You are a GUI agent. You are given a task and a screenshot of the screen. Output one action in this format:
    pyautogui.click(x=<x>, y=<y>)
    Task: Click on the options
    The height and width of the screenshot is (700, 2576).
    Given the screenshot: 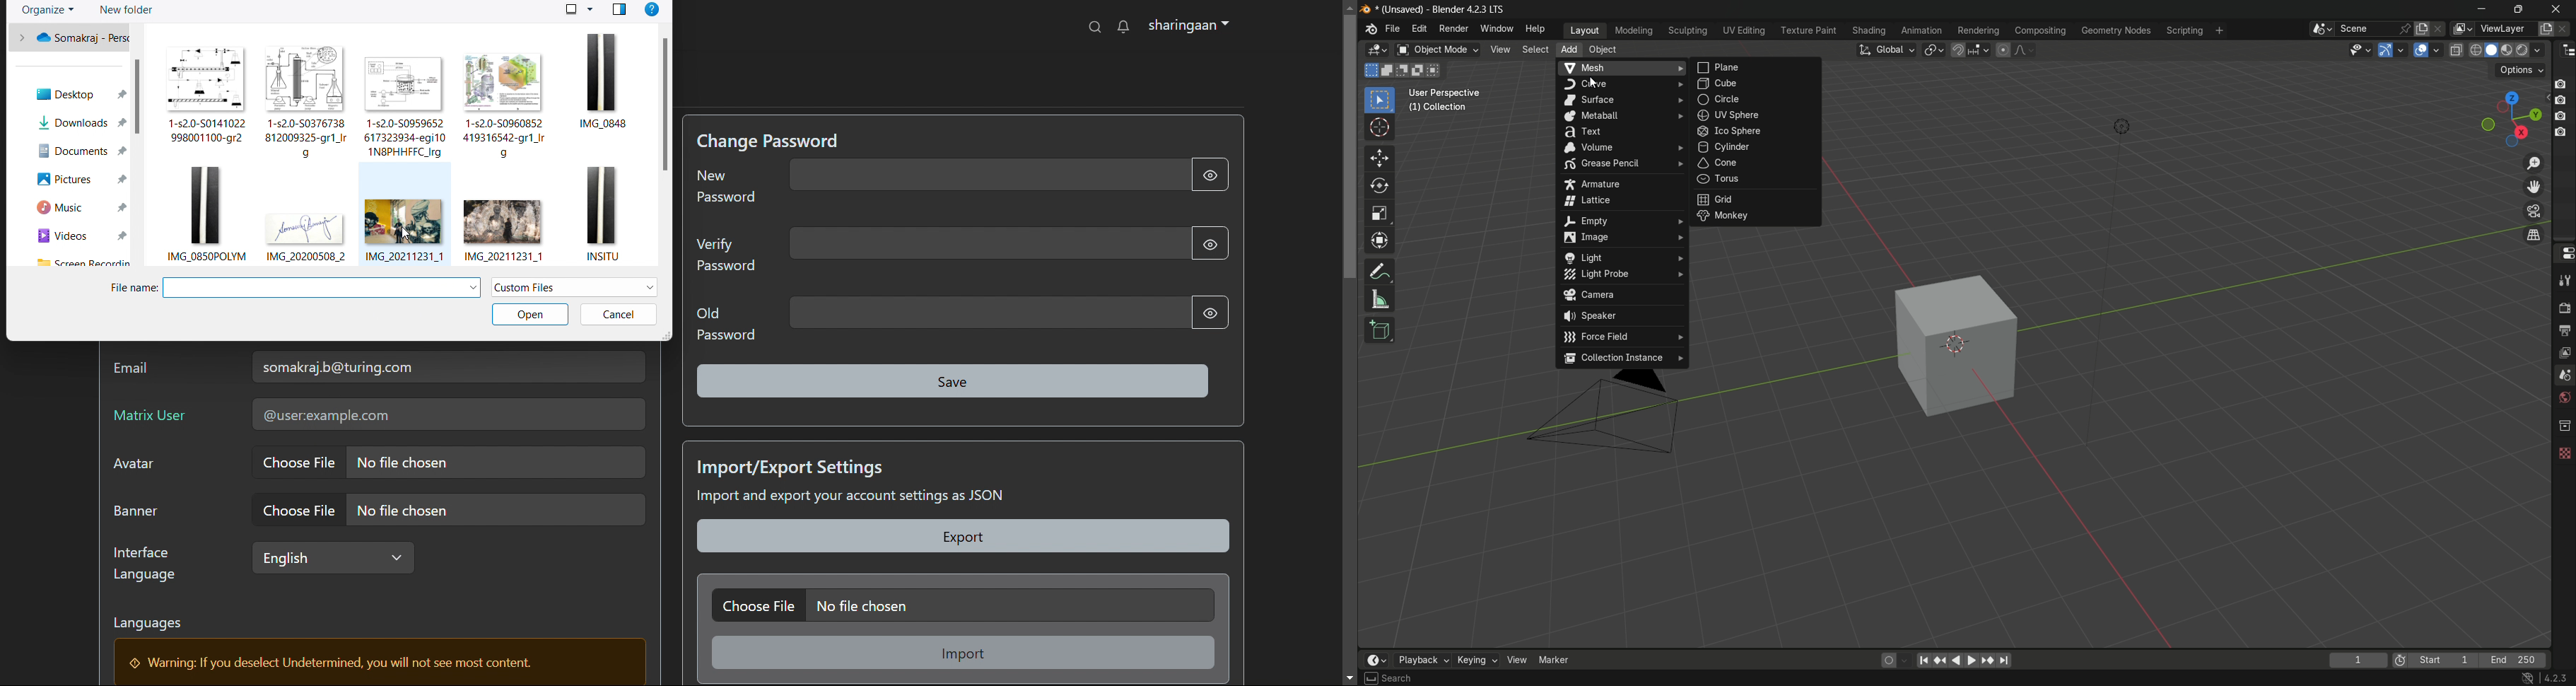 What is the action you would take?
    pyautogui.click(x=2520, y=71)
    